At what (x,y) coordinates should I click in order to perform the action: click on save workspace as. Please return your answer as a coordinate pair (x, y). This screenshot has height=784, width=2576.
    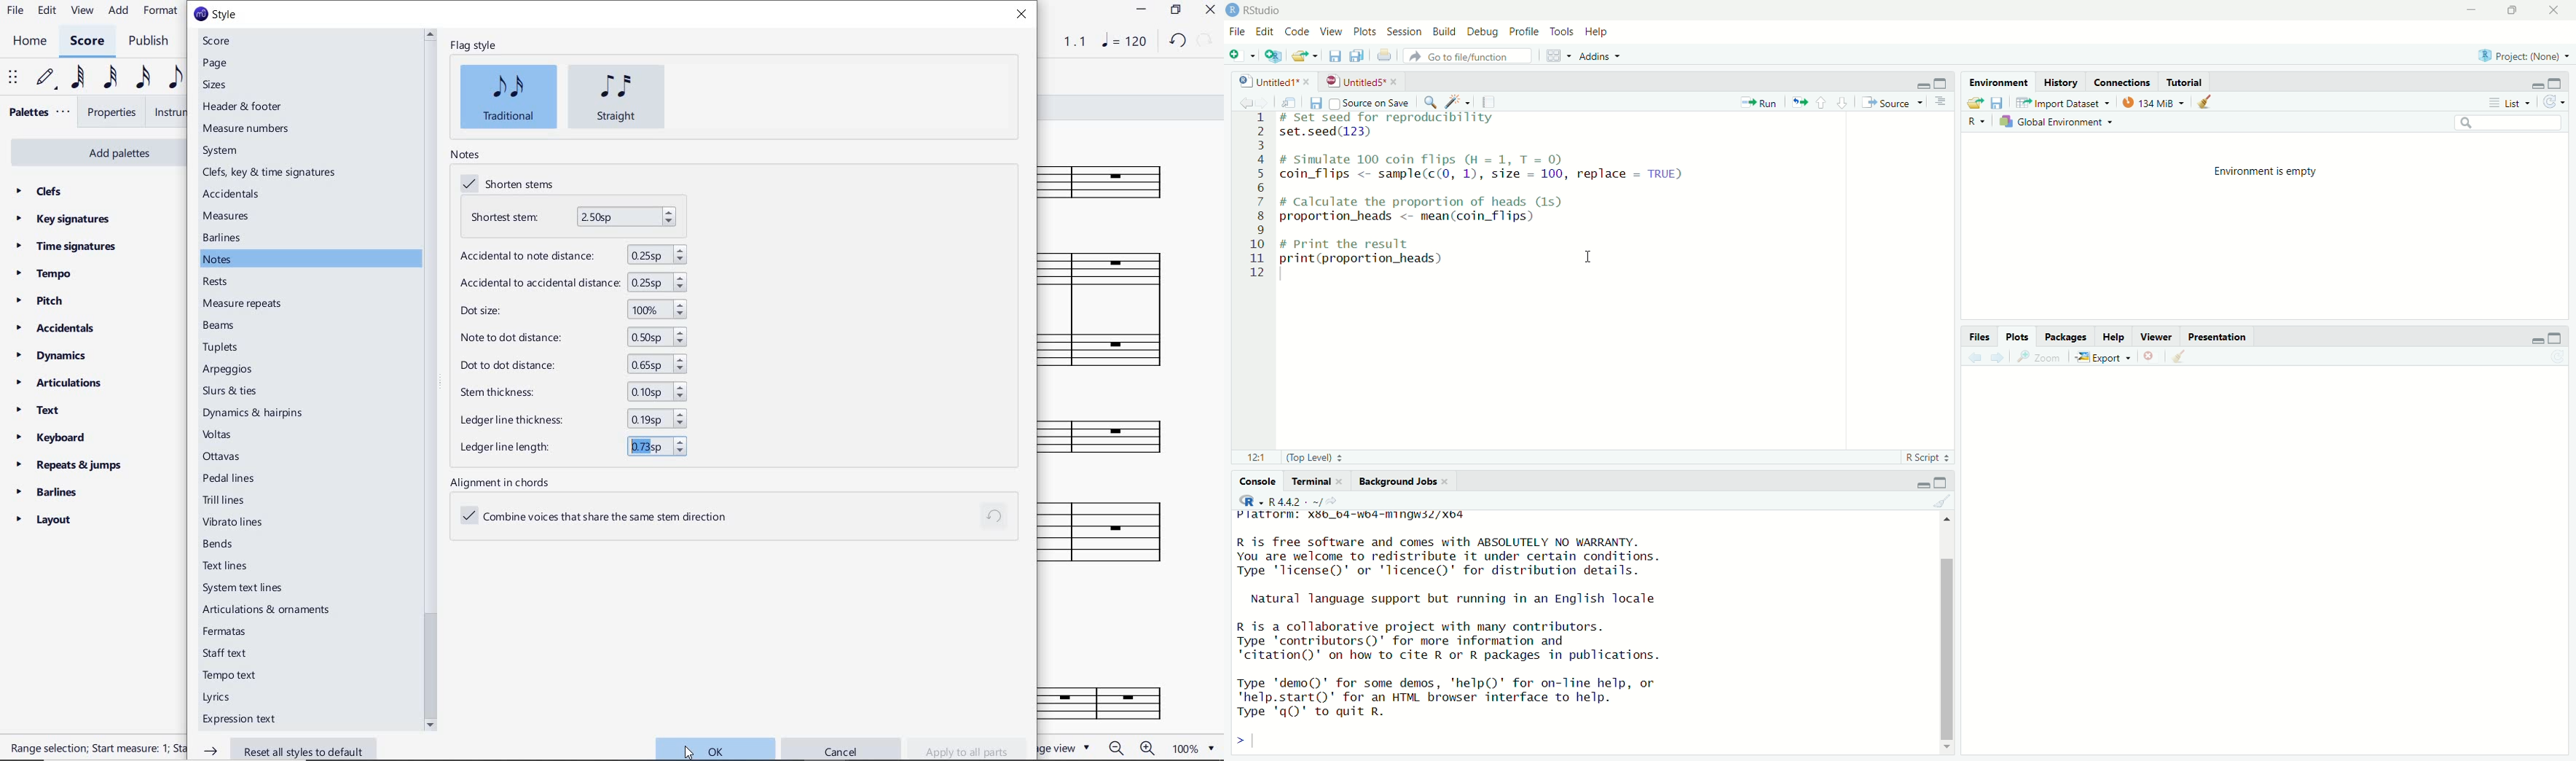
    Looking at the image, I should click on (1999, 103).